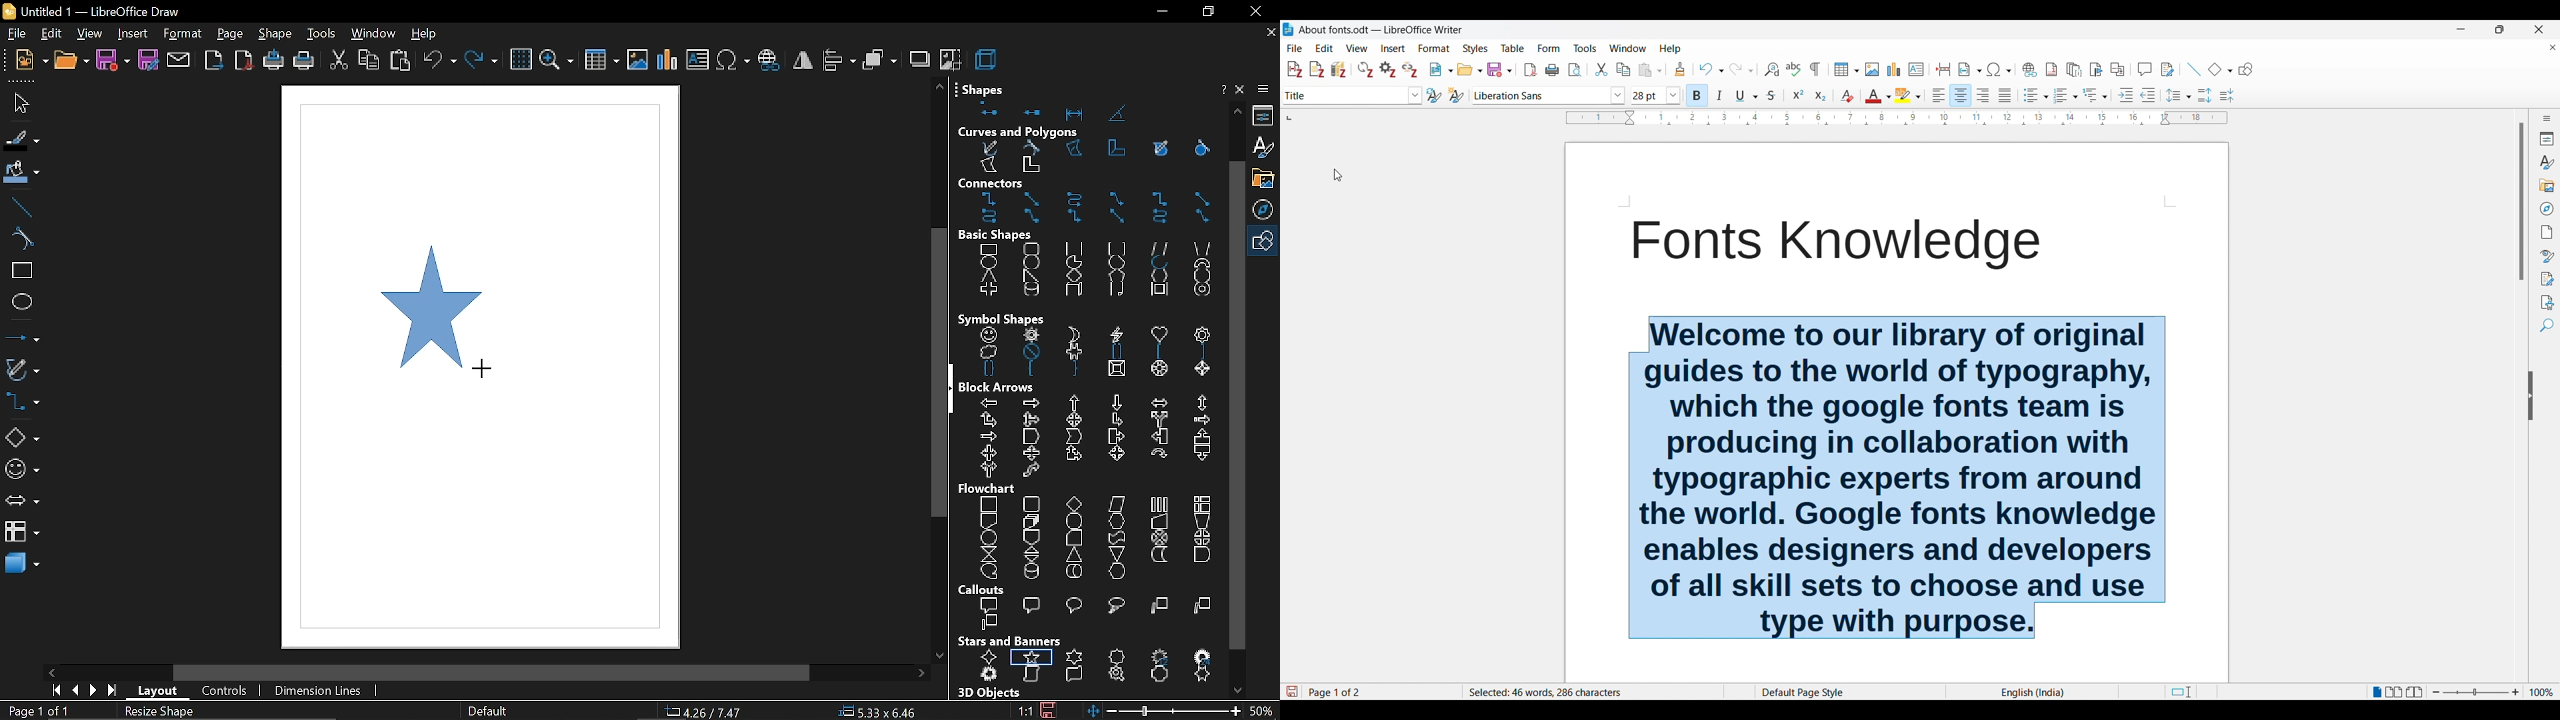 This screenshot has height=728, width=2576. I want to click on 3d shapes, so click(22, 565).